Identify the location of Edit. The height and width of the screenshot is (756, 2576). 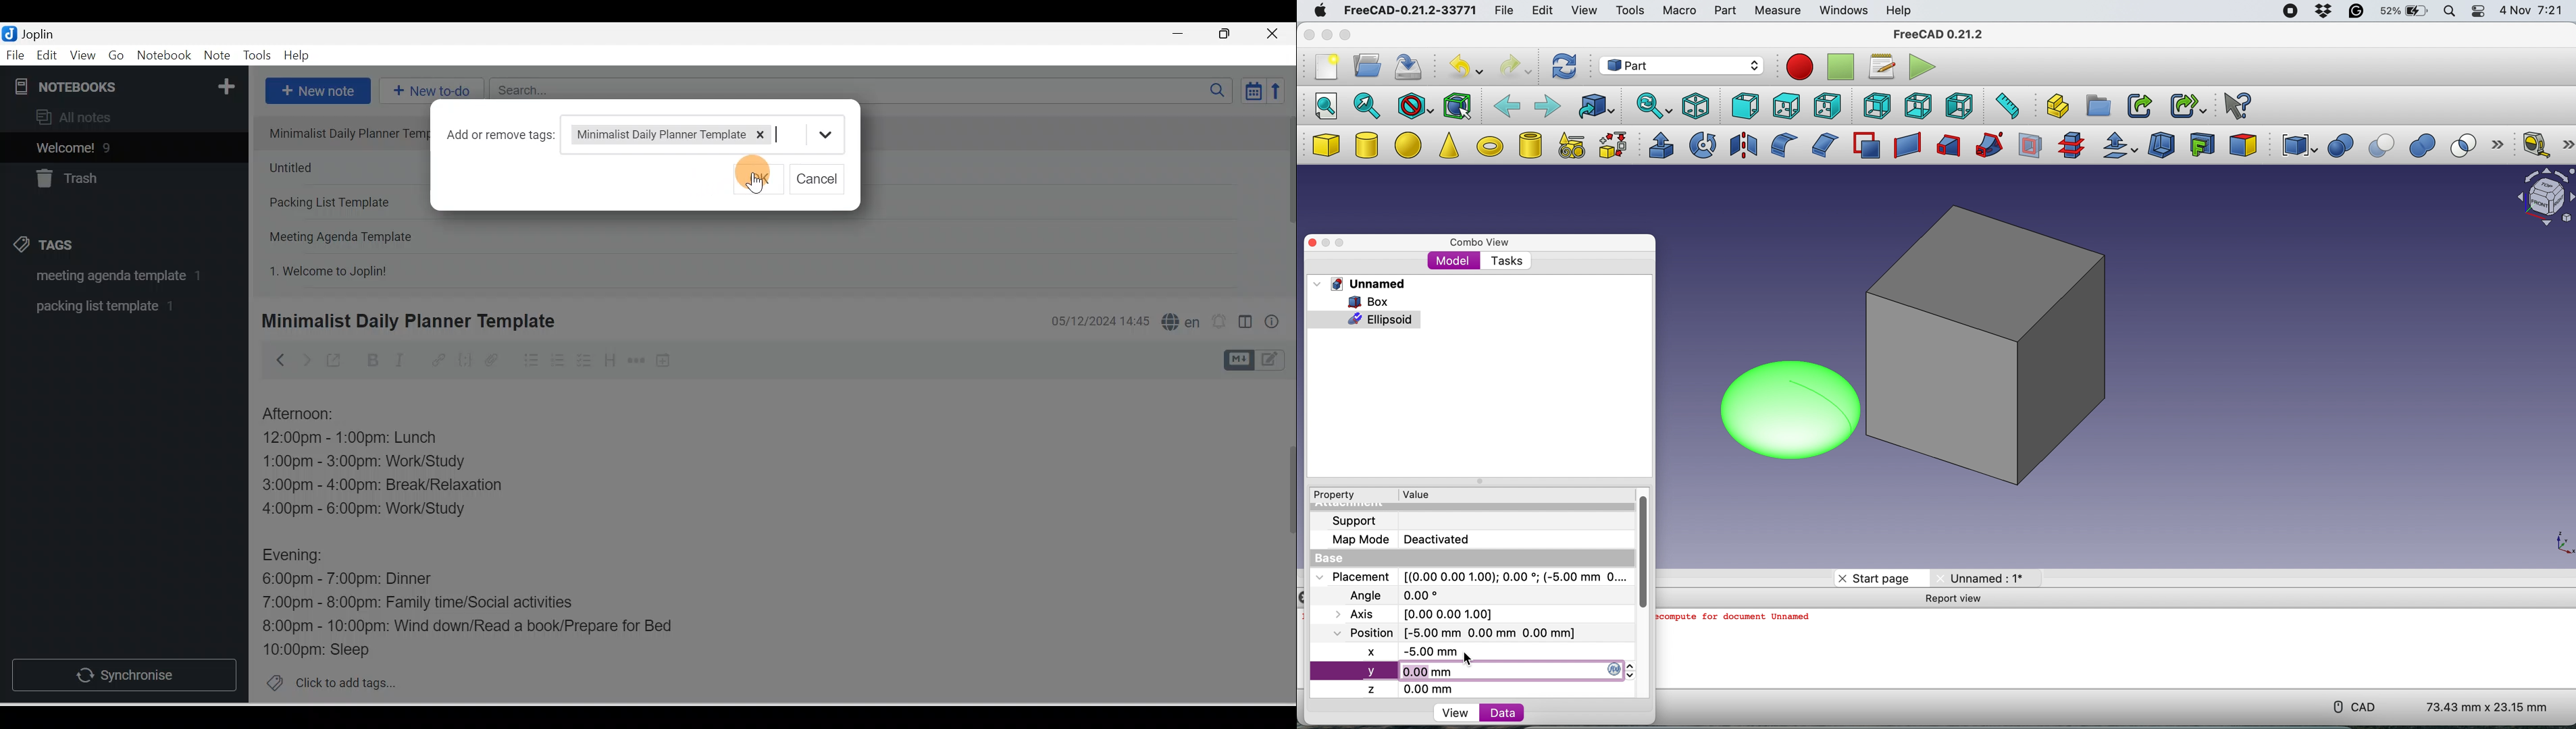
(48, 56).